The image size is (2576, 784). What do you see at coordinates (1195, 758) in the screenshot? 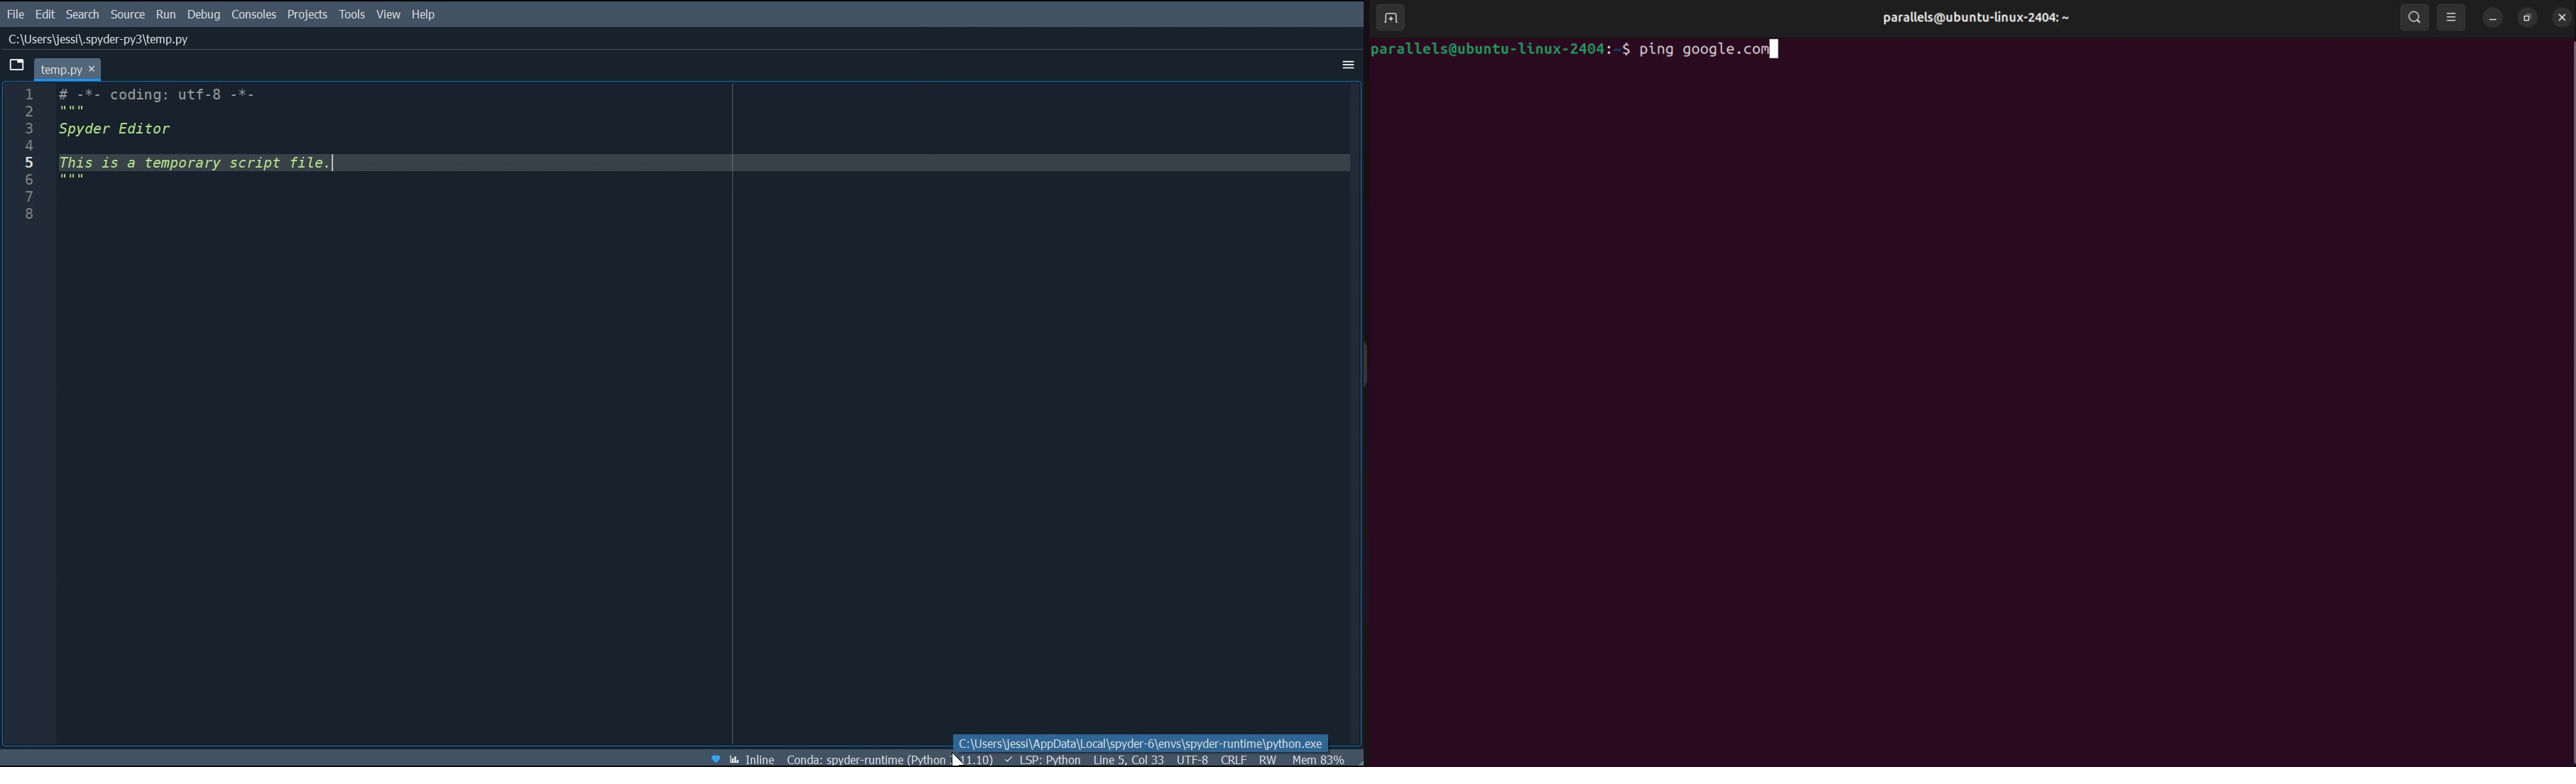
I see `File Encoding` at bounding box center [1195, 758].